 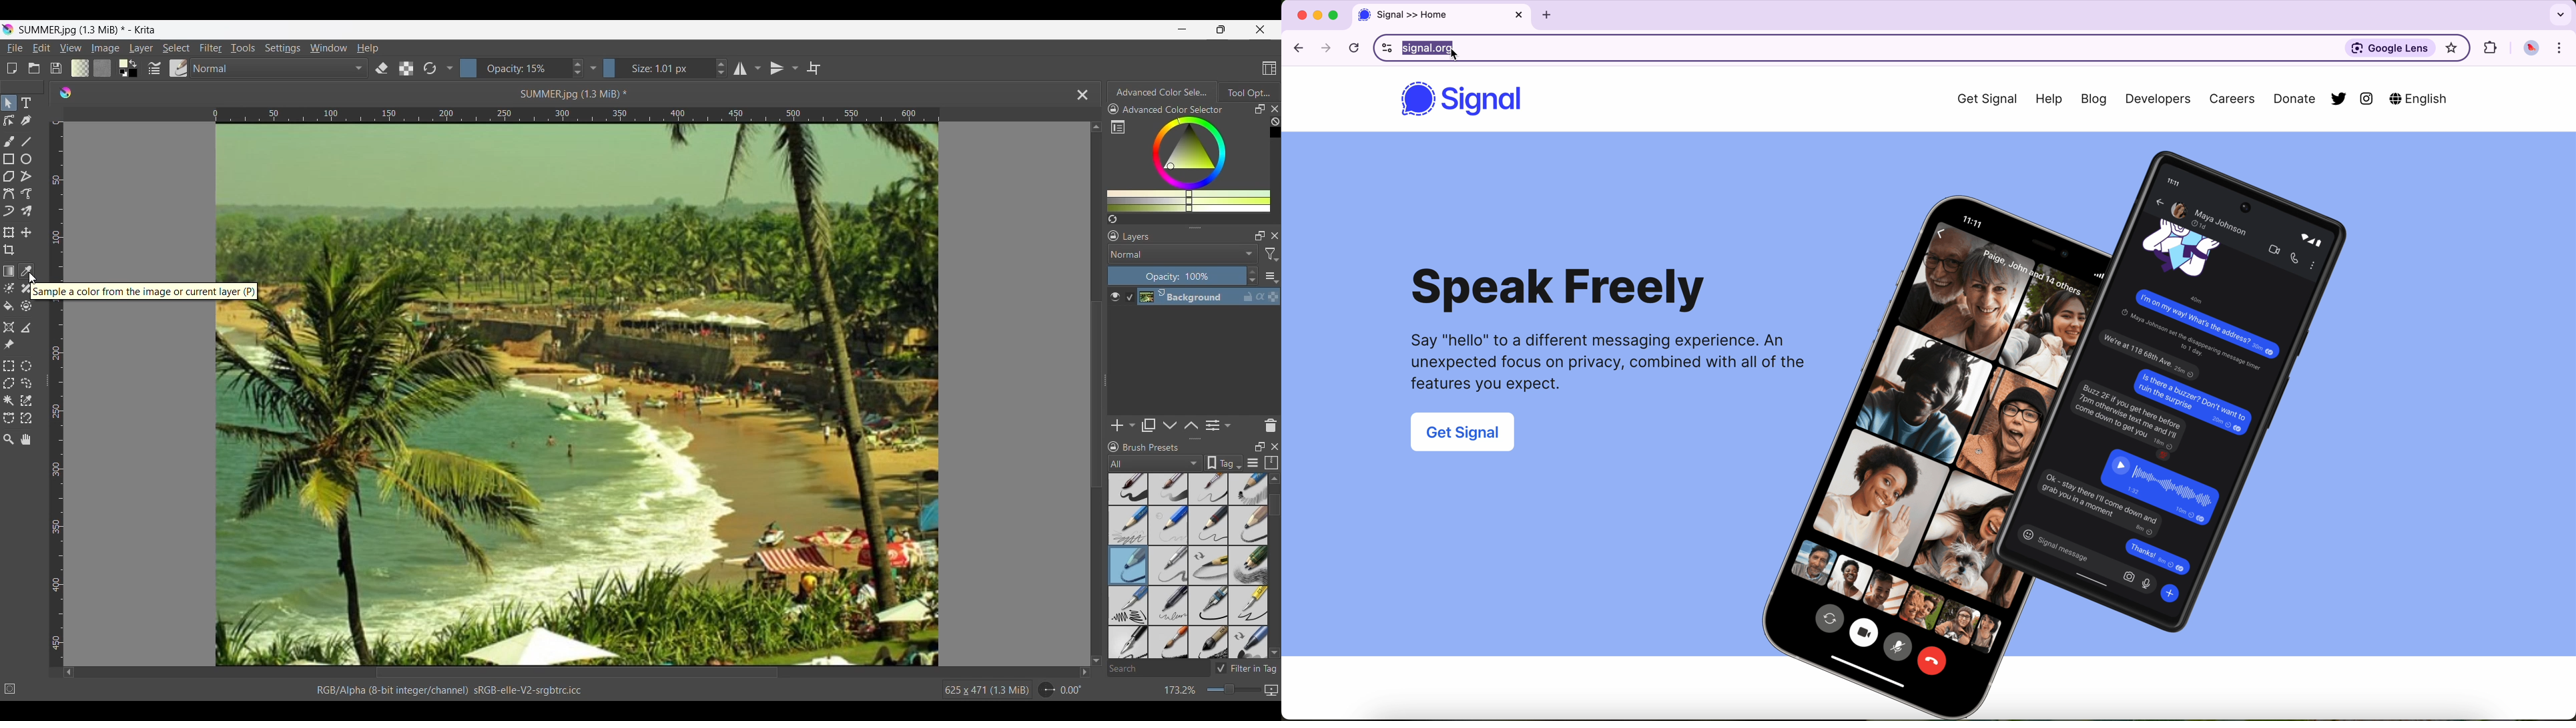 I want to click on Similar color selection tool, so click(x=25, y=401).